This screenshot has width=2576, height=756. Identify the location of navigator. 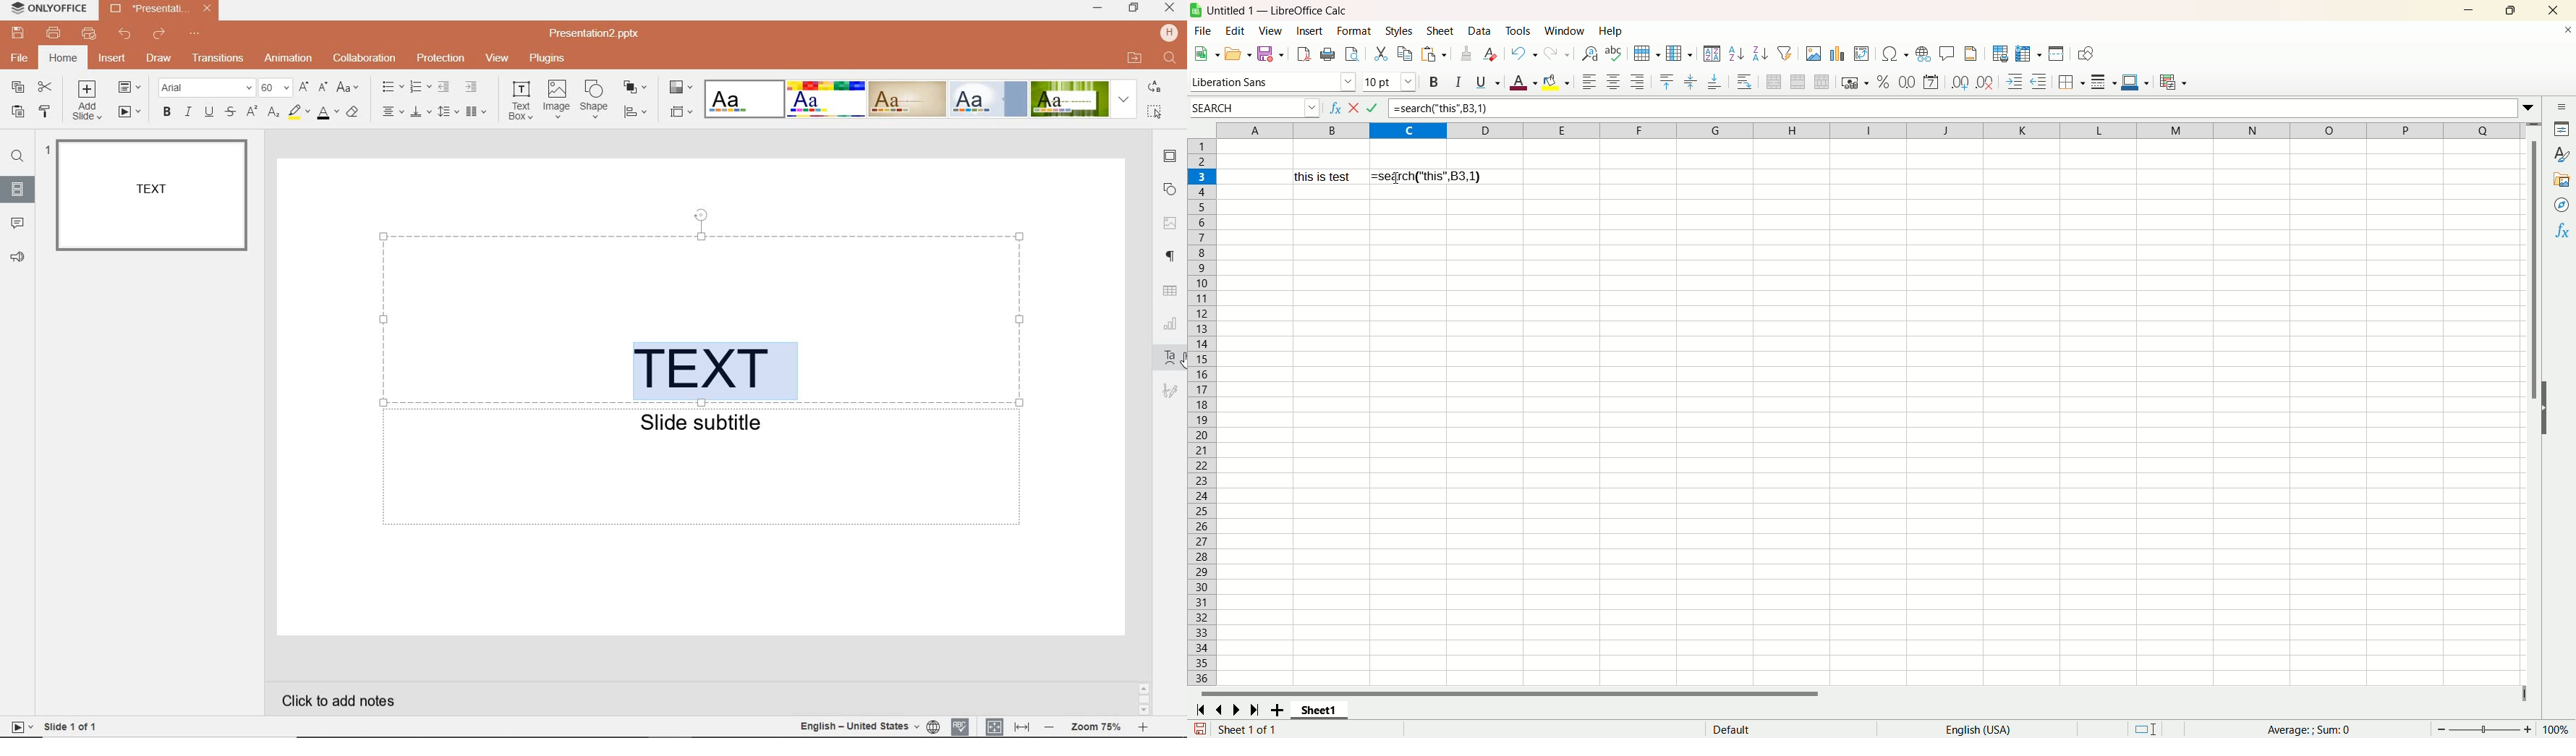
(2562, 204).